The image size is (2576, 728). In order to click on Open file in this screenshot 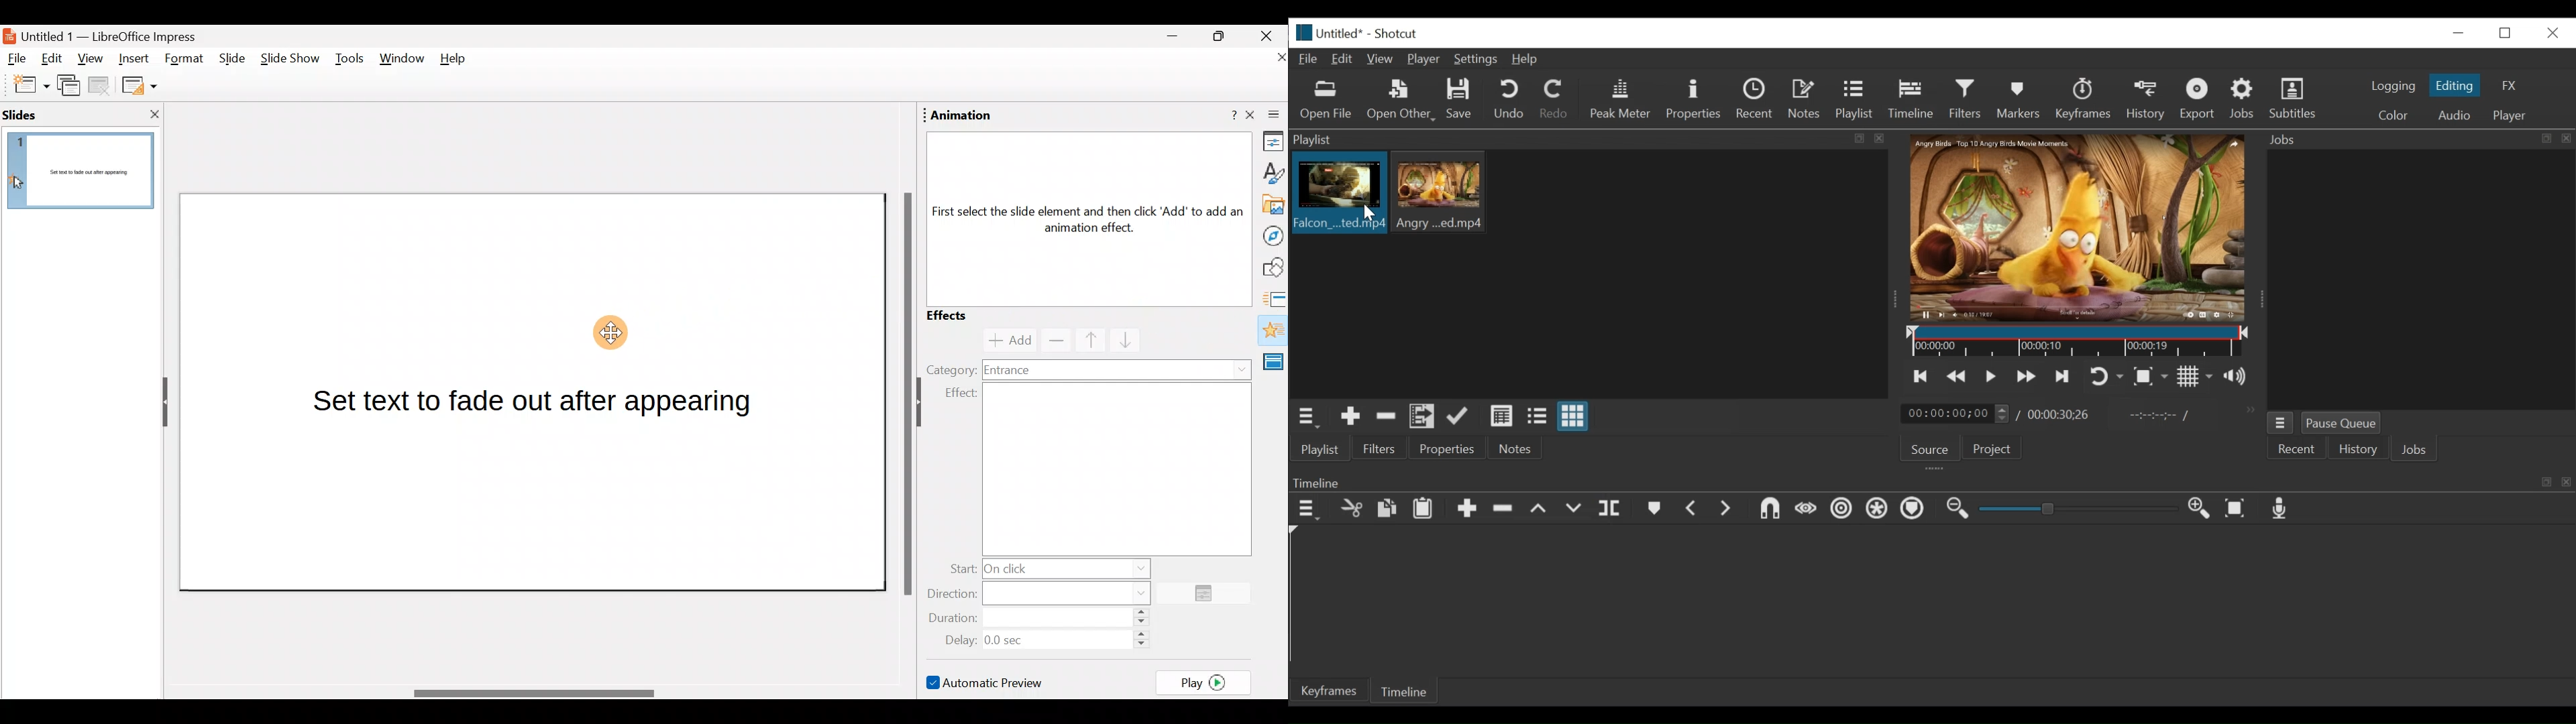, I will do `click(1326, 101)`.